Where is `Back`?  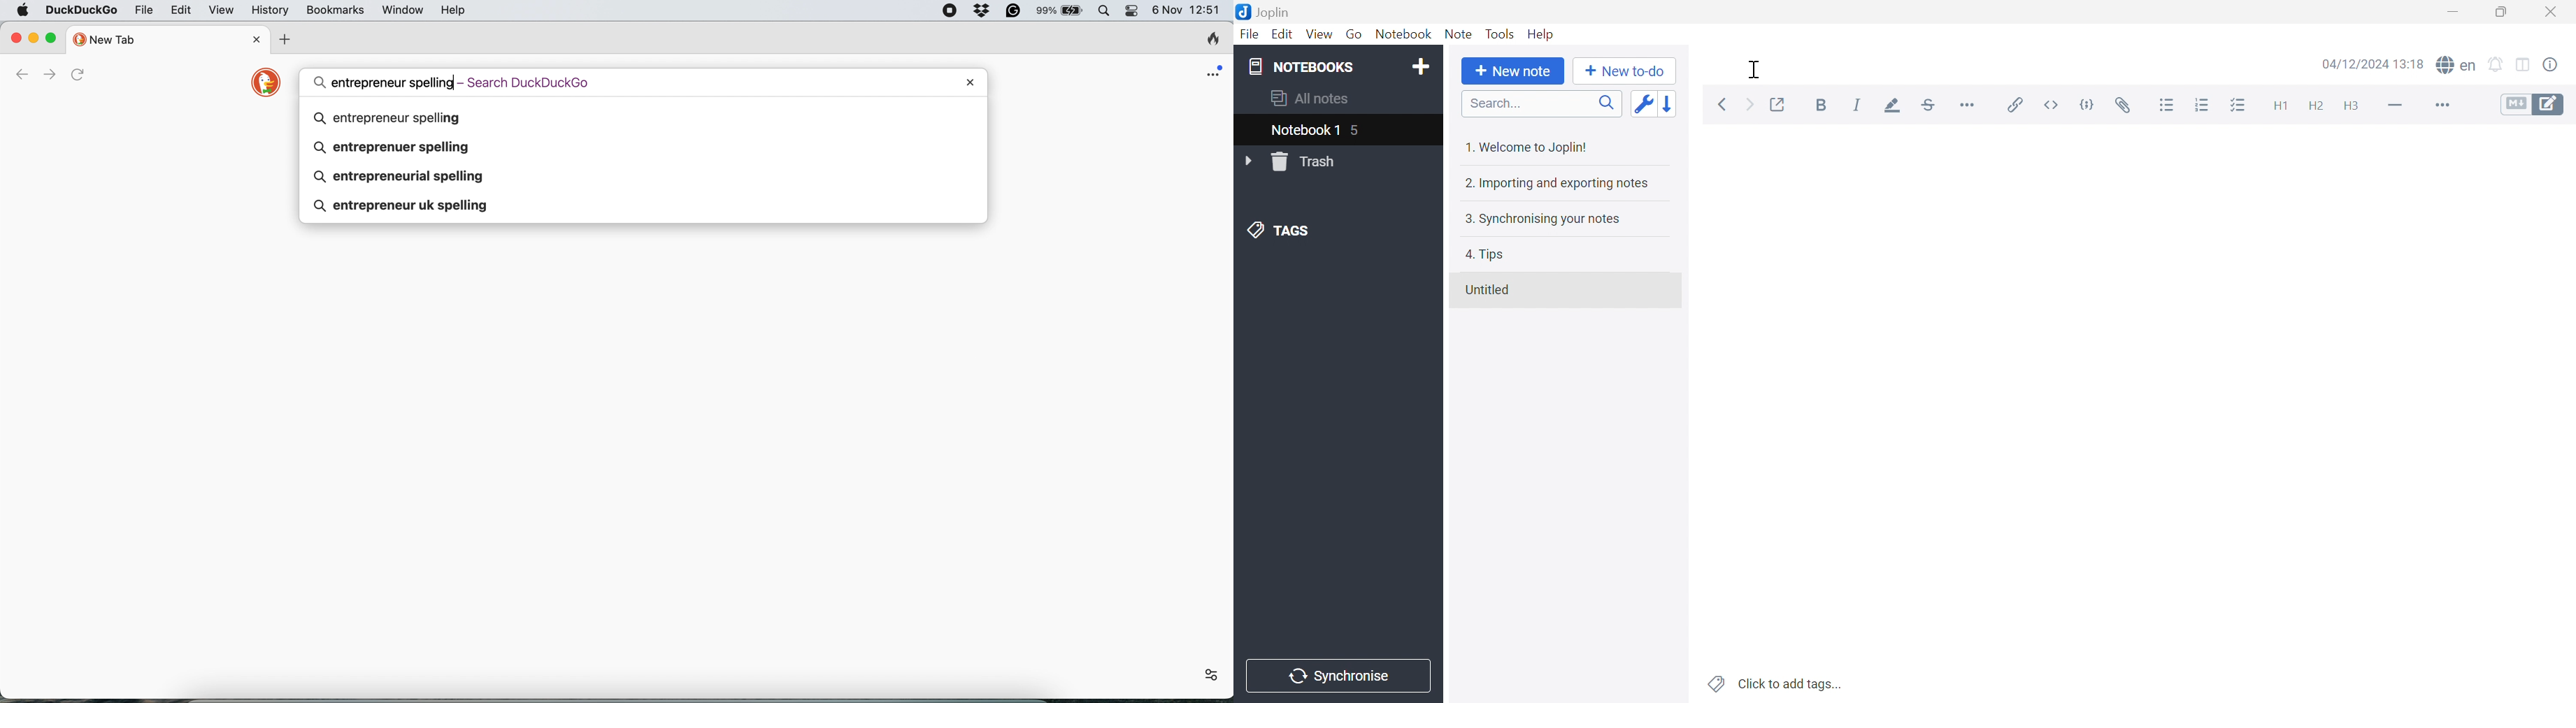
Back is located at coordinates (1722, 104).